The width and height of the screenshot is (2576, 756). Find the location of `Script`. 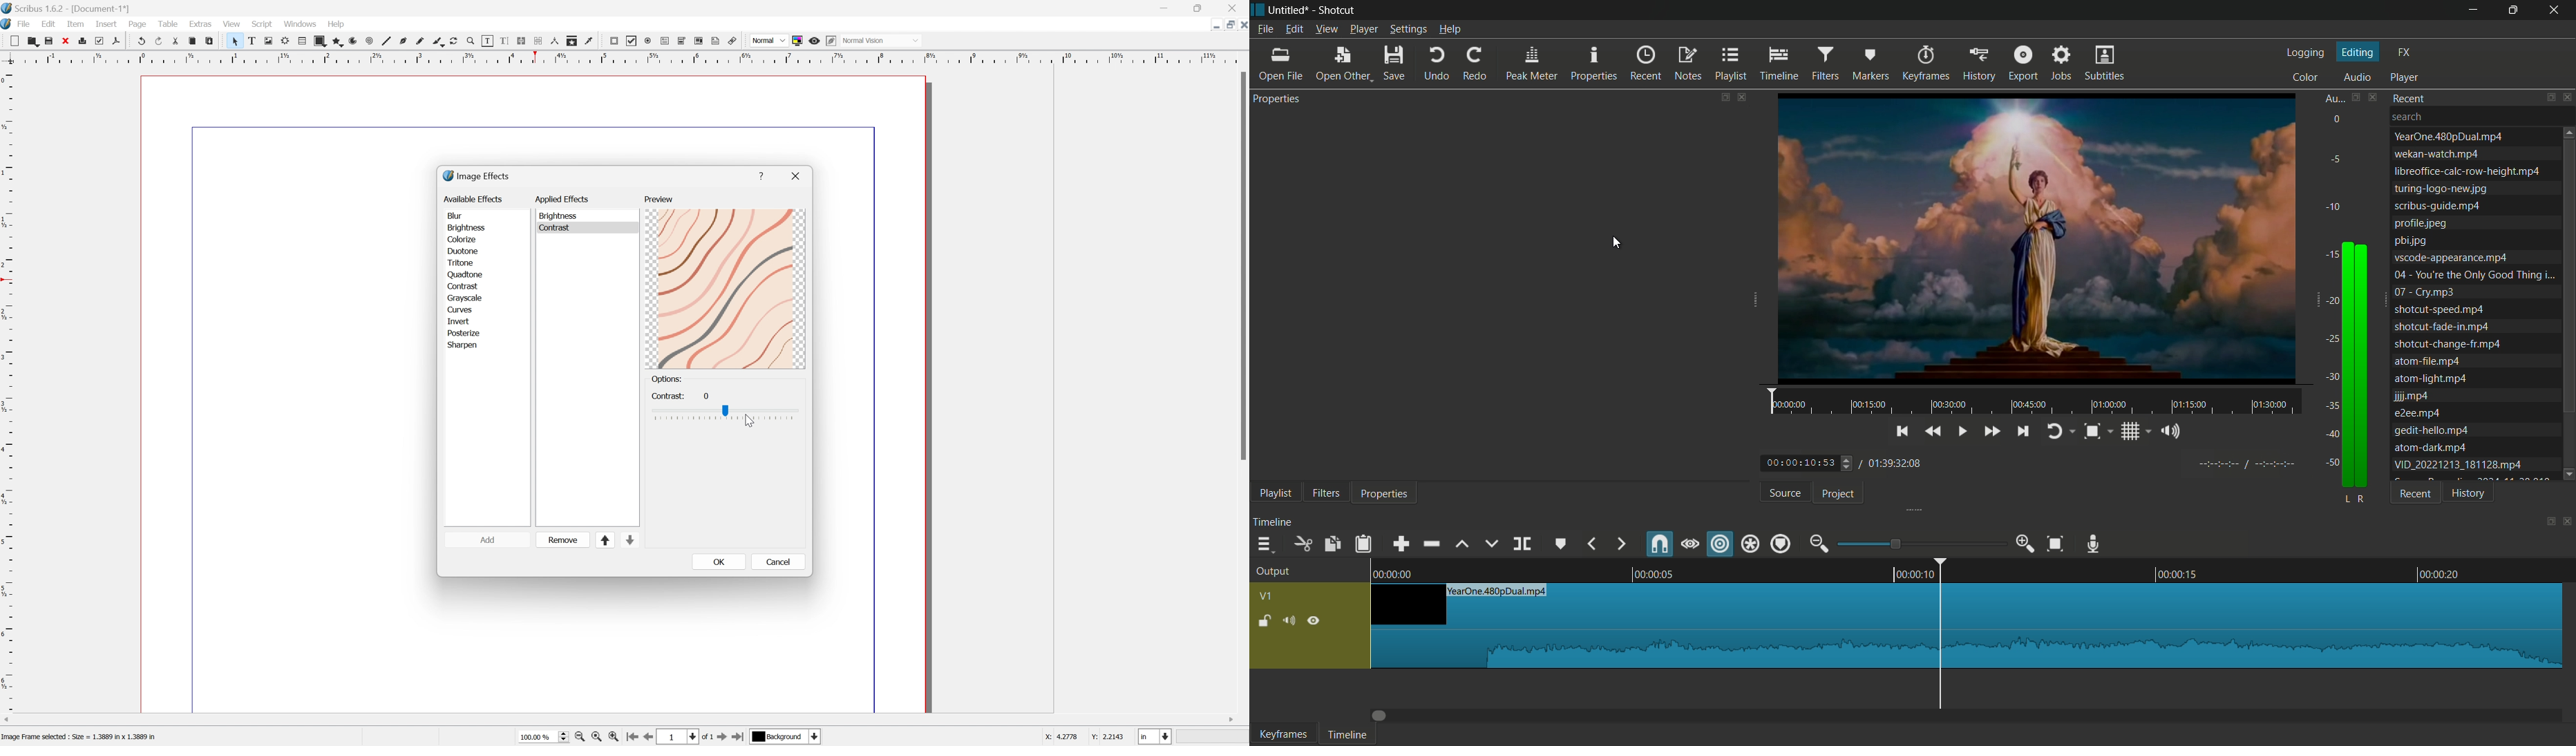

Script is located at coordinates (262, 24).